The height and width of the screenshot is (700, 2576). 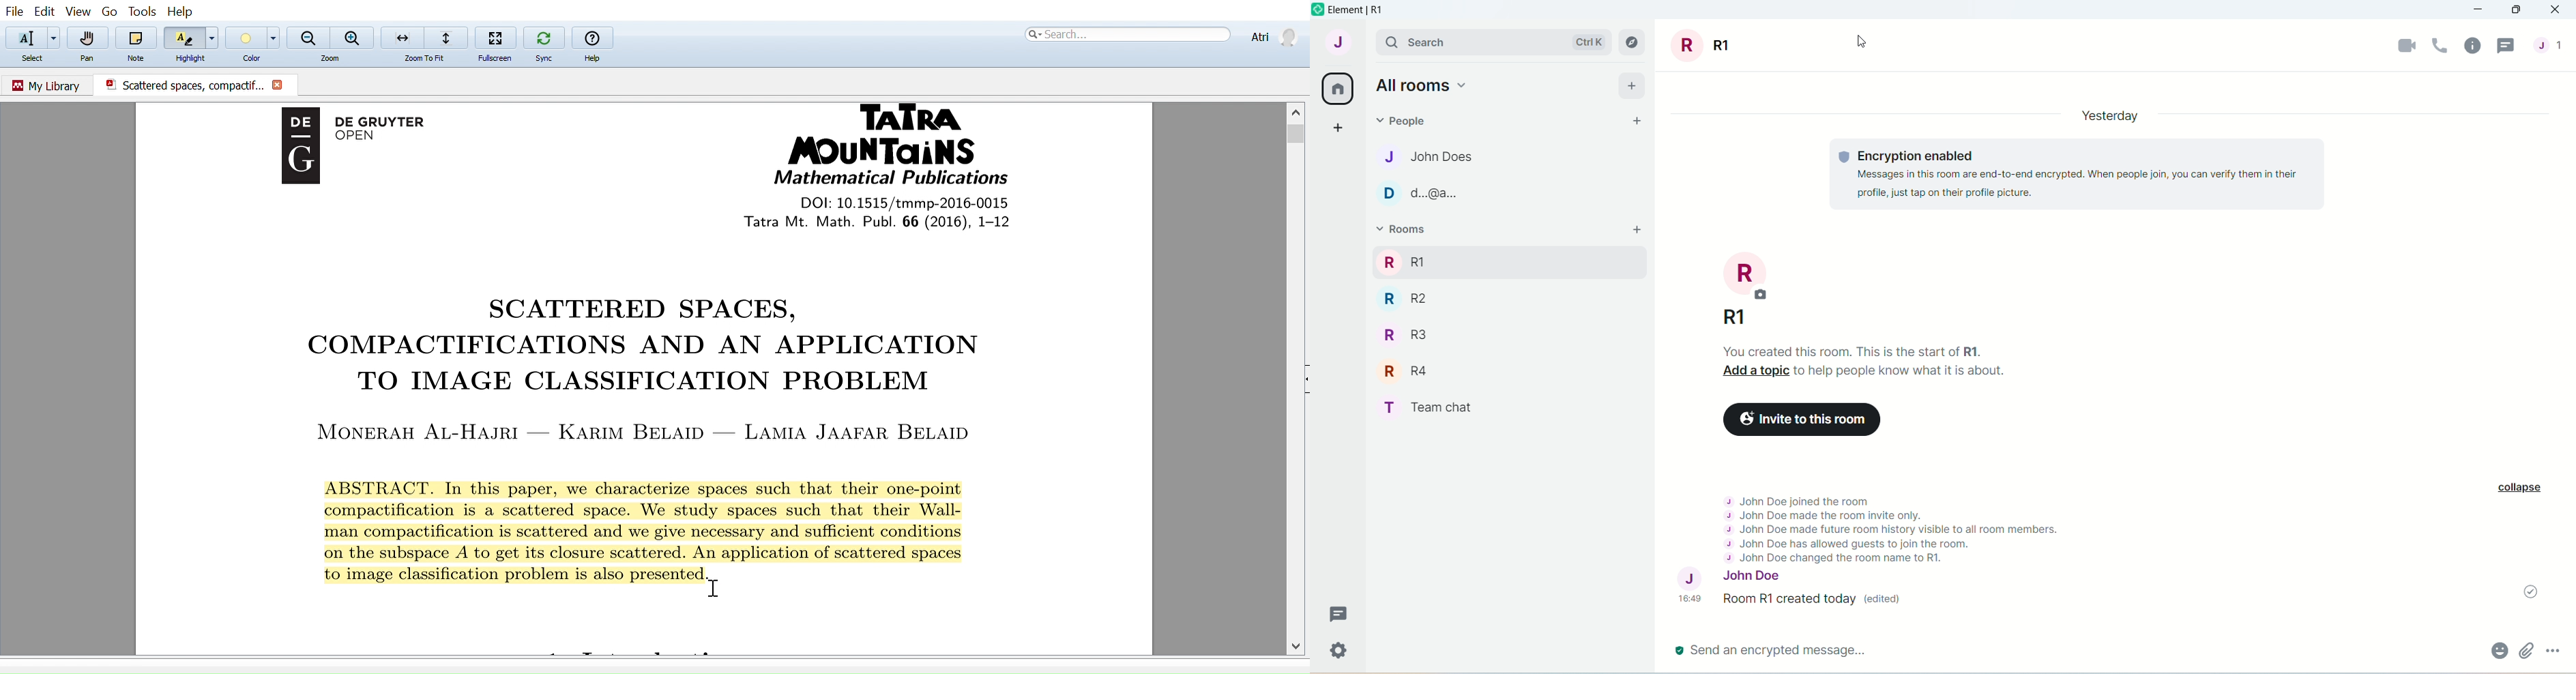 What do you see at coordinates (1429, 159) in the screenshot?
I see `John Does` at bounding box center [1429, 159].